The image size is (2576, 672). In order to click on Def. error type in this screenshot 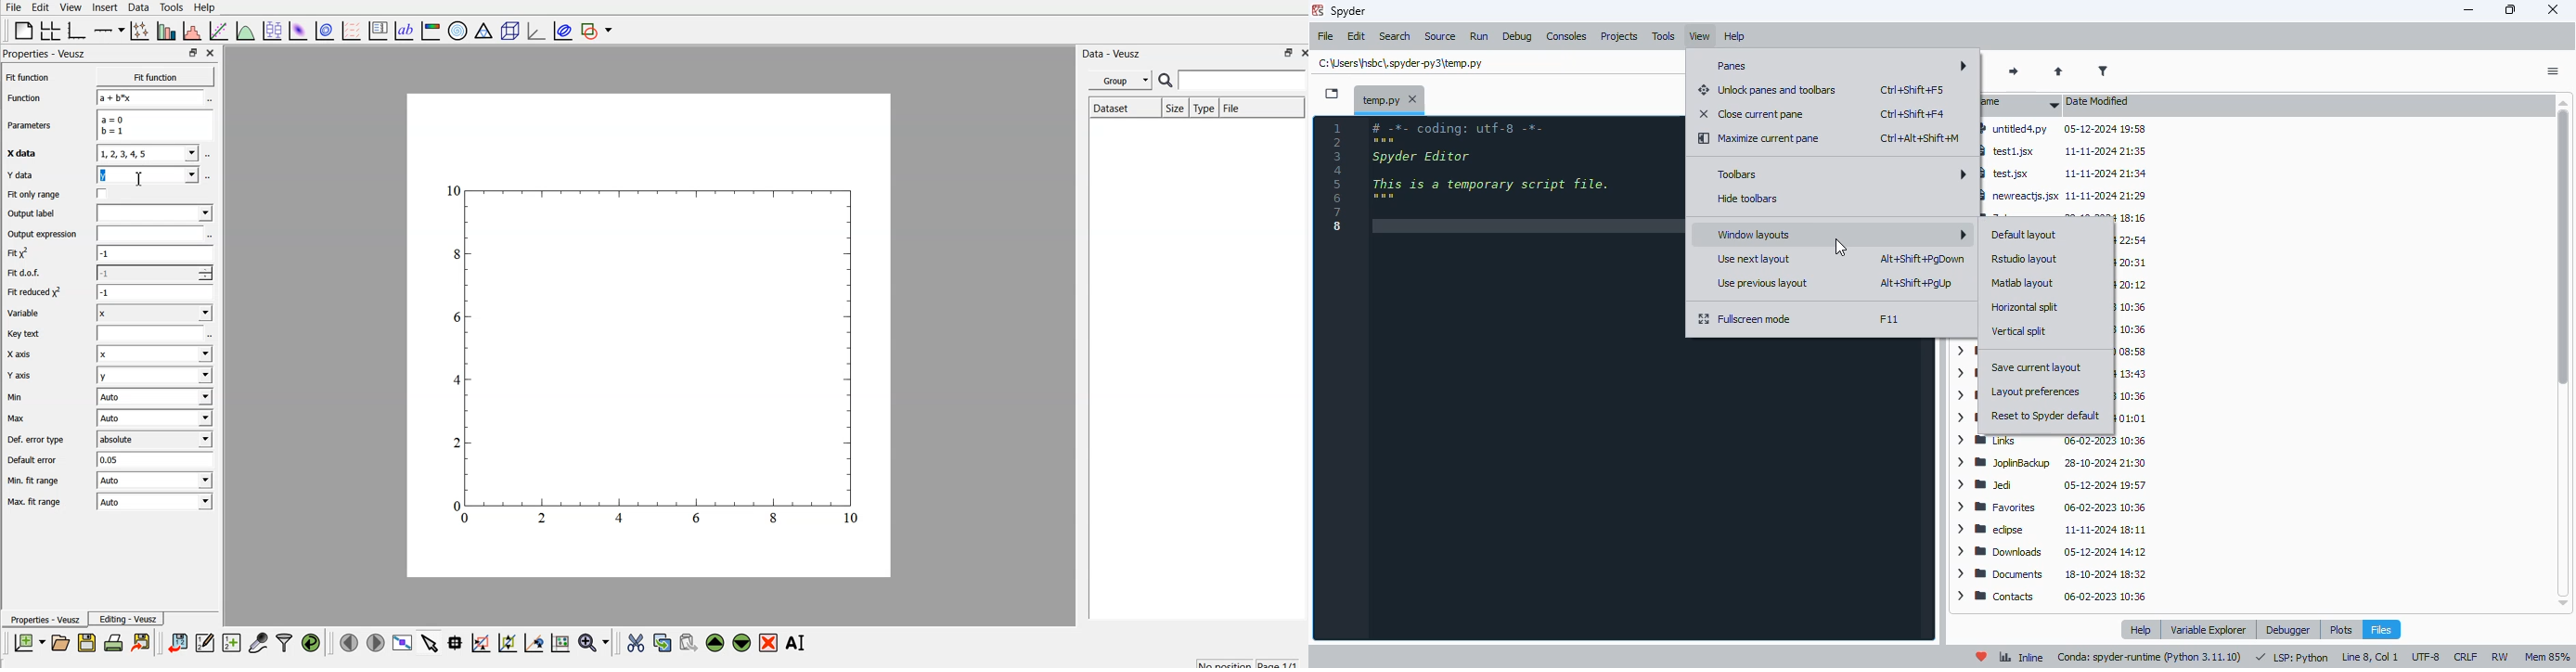, I will do `click(33, 440)`.